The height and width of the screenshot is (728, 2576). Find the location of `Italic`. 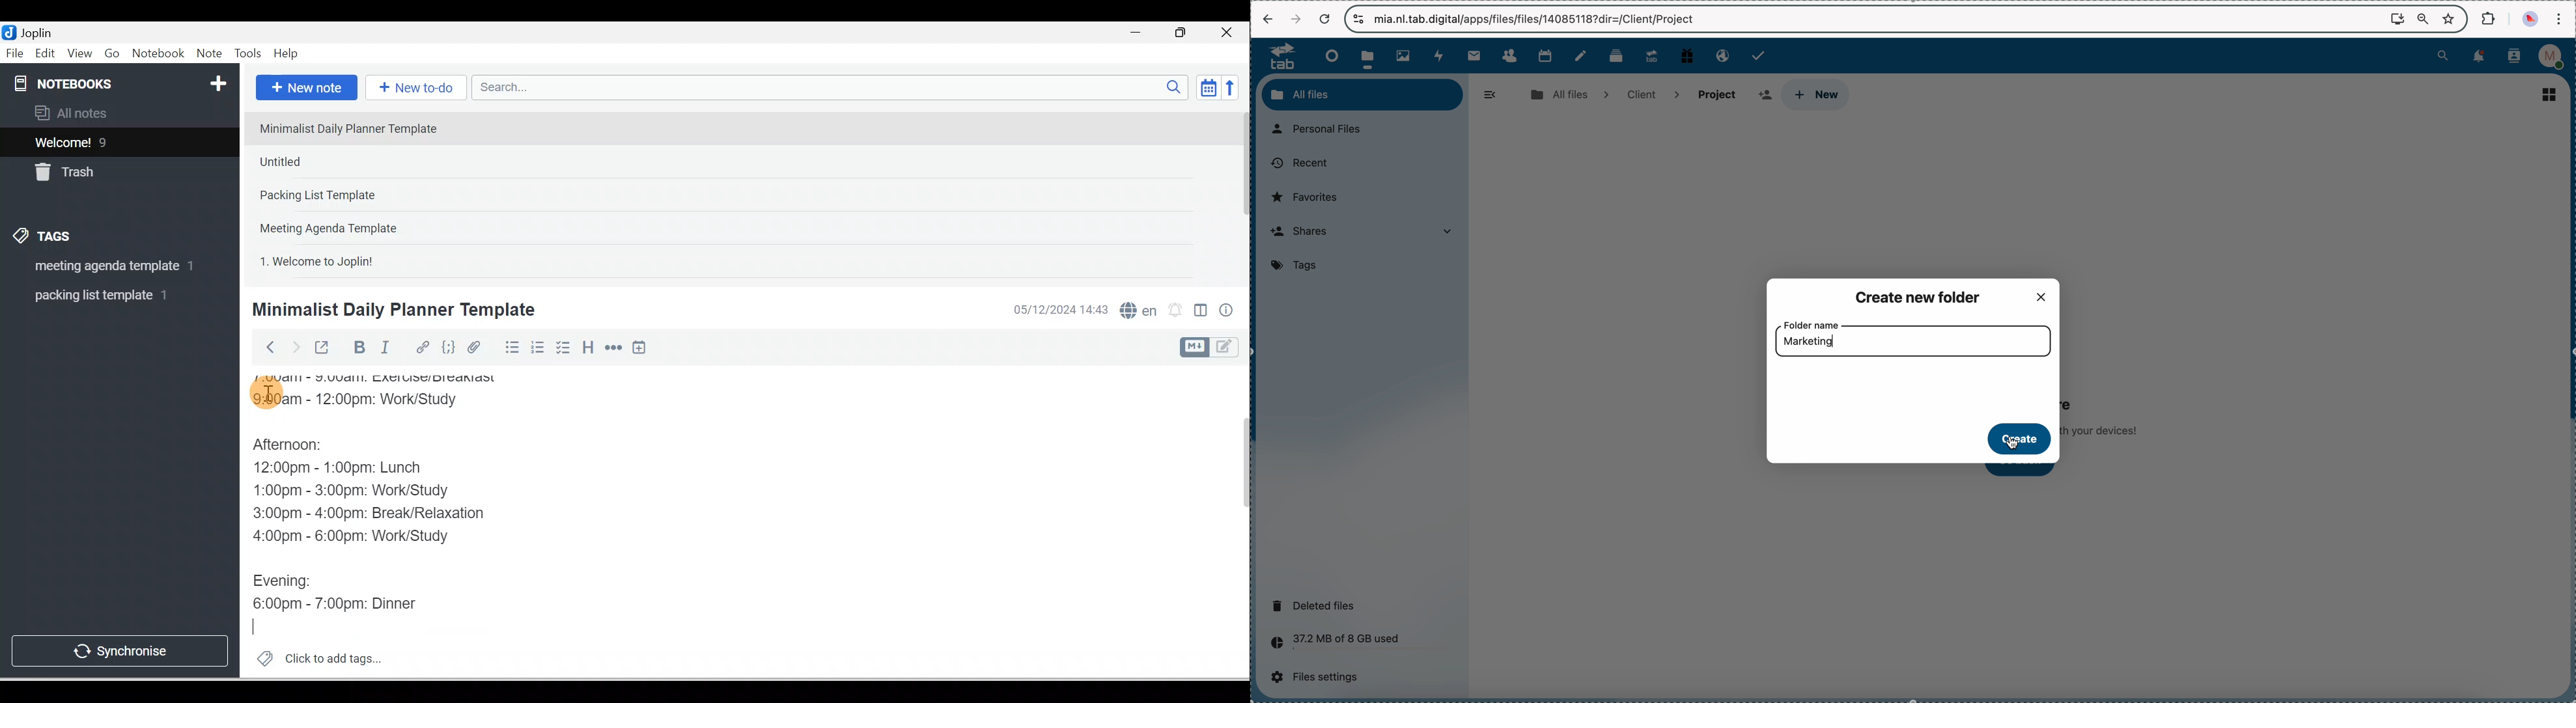

Italic is located at coordinates (387, 350).